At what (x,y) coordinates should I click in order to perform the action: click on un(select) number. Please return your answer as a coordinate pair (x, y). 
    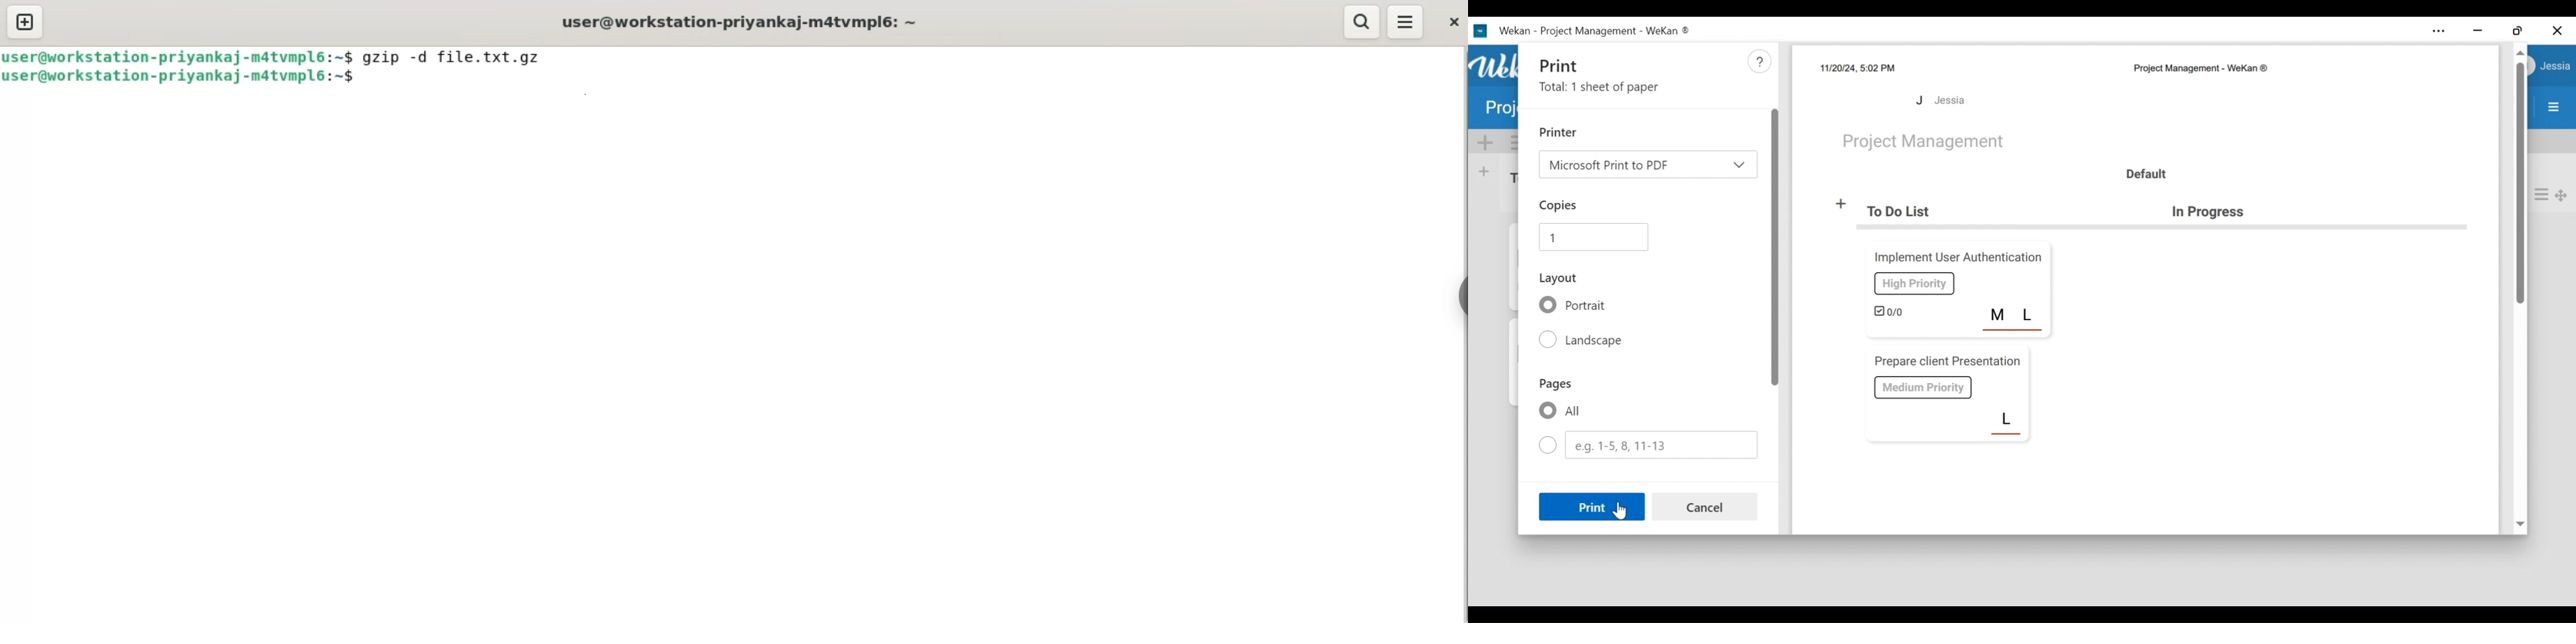
    Looking at the image, I should click on (1648, 444).